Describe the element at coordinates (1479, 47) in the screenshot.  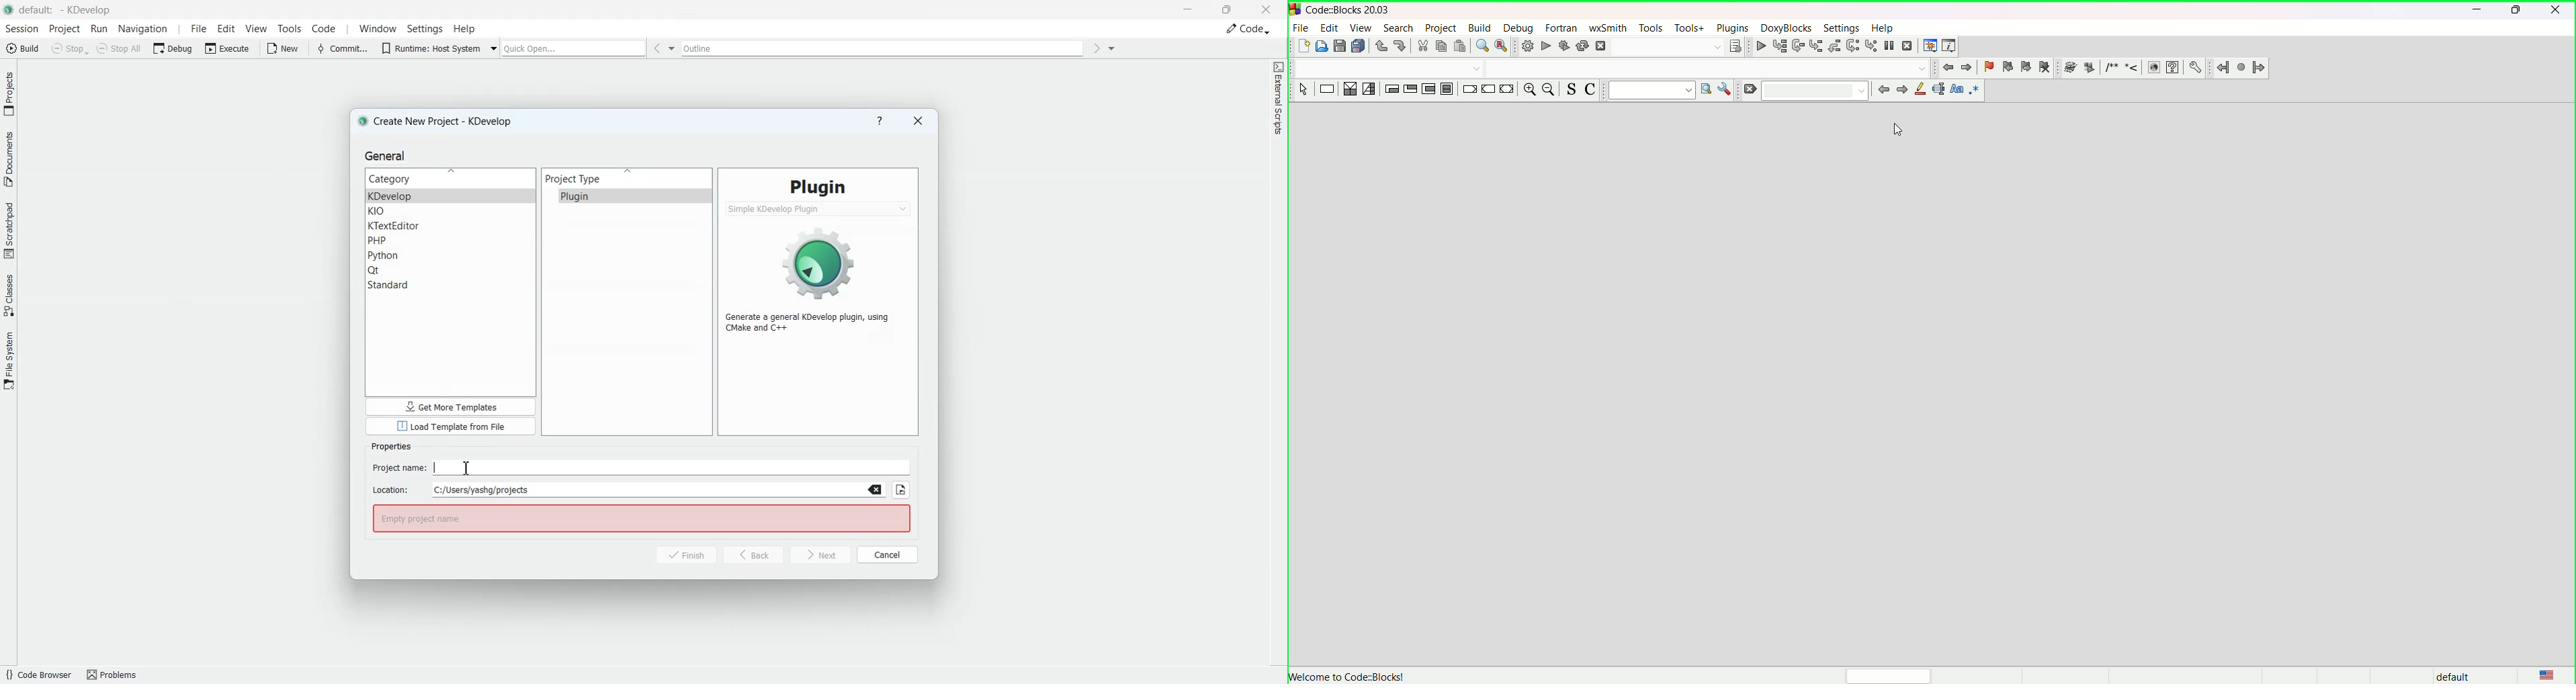
I see `find` at that location.